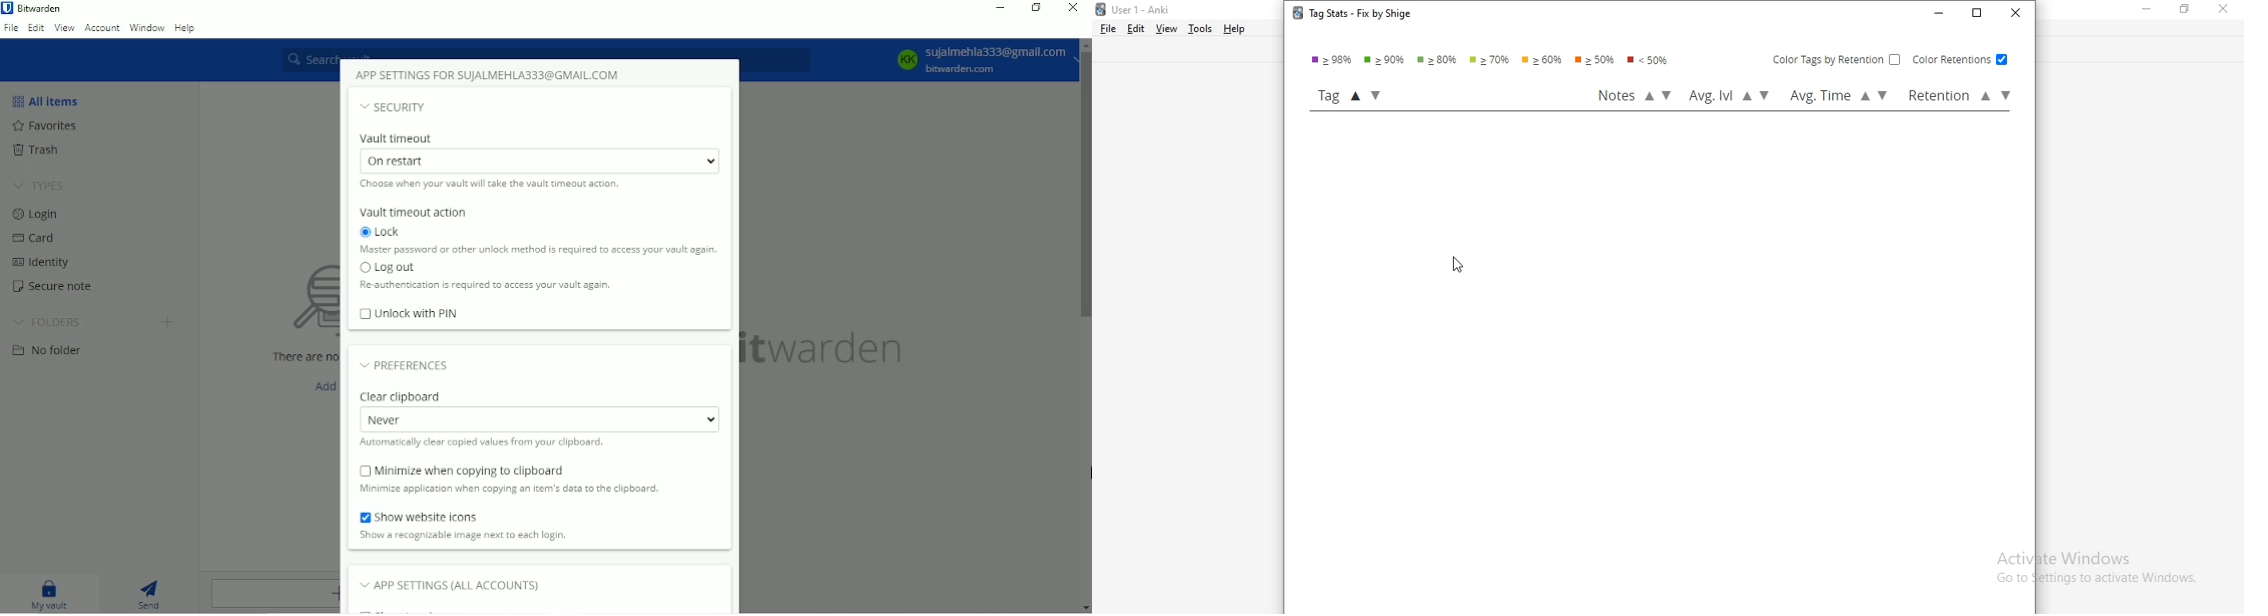 This screenshot has width=2268, height=616. What do you see at coordinates (1137, 28) in the screenshot?
I see `edit` at bounding box center [1137, 28].